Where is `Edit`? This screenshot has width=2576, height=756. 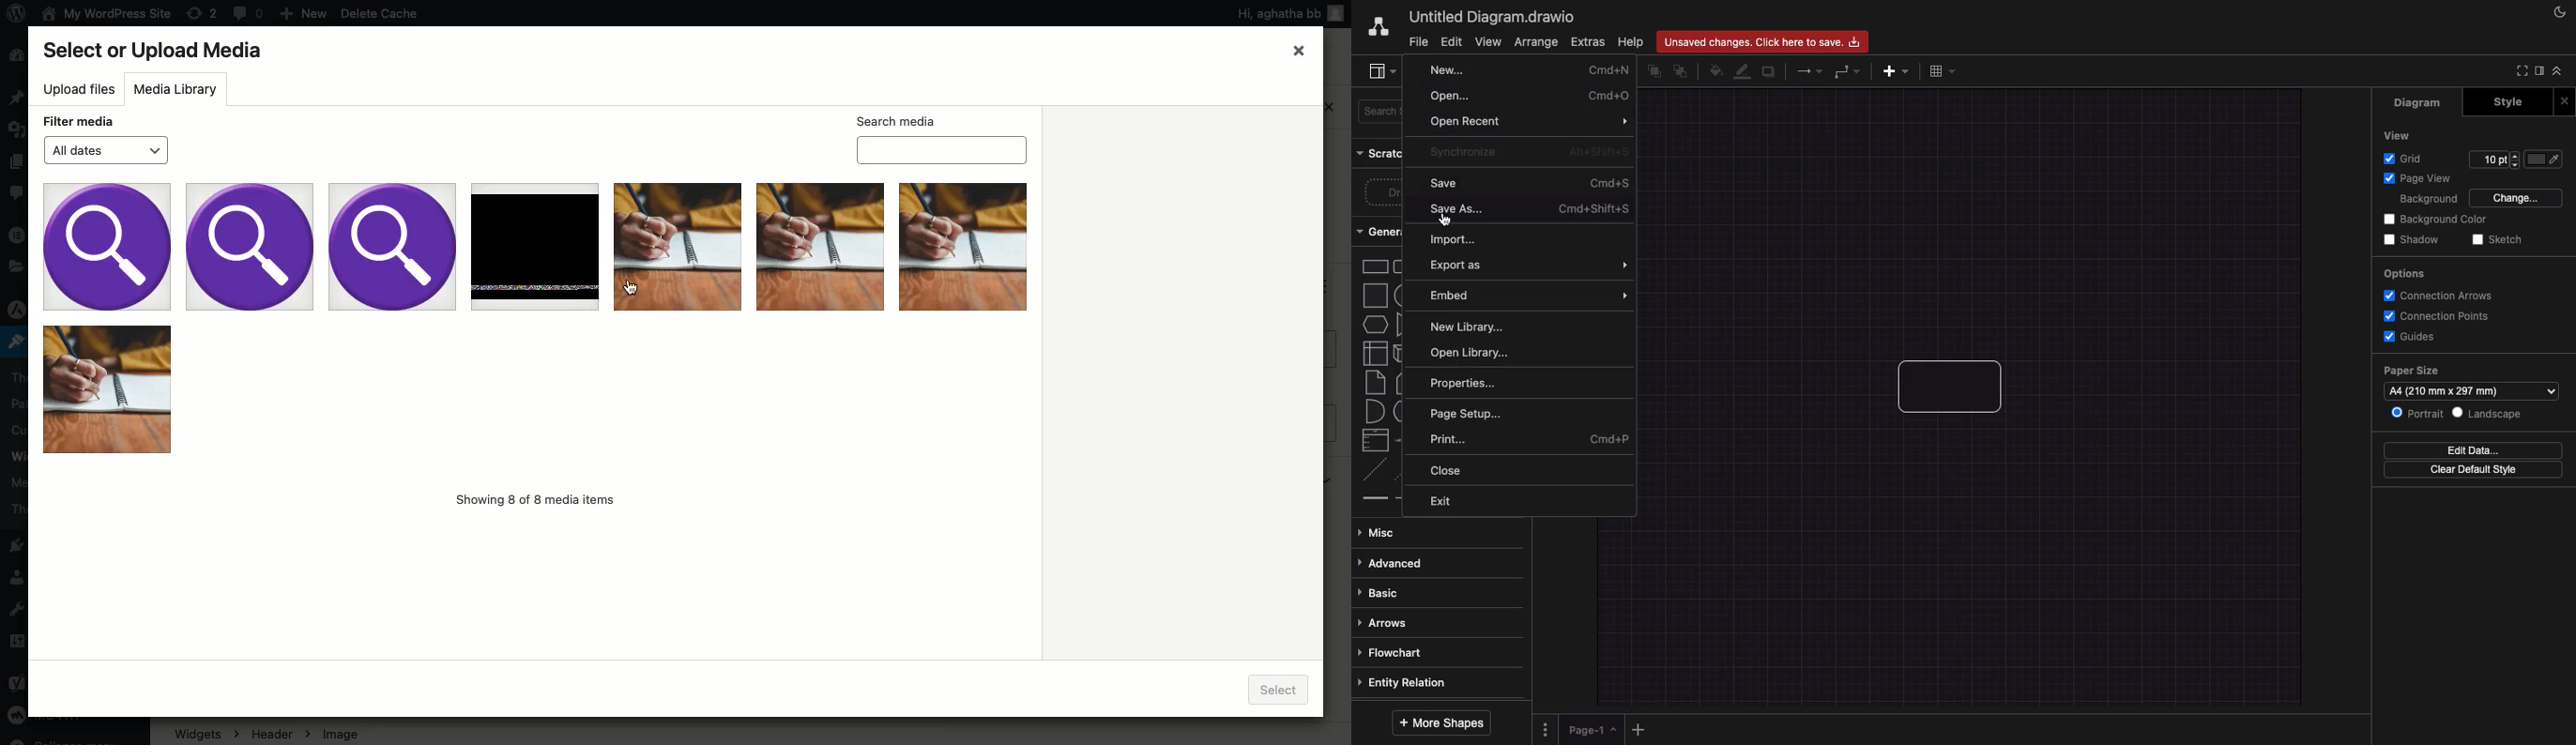 Edit is located at coordinates (1449, 43).